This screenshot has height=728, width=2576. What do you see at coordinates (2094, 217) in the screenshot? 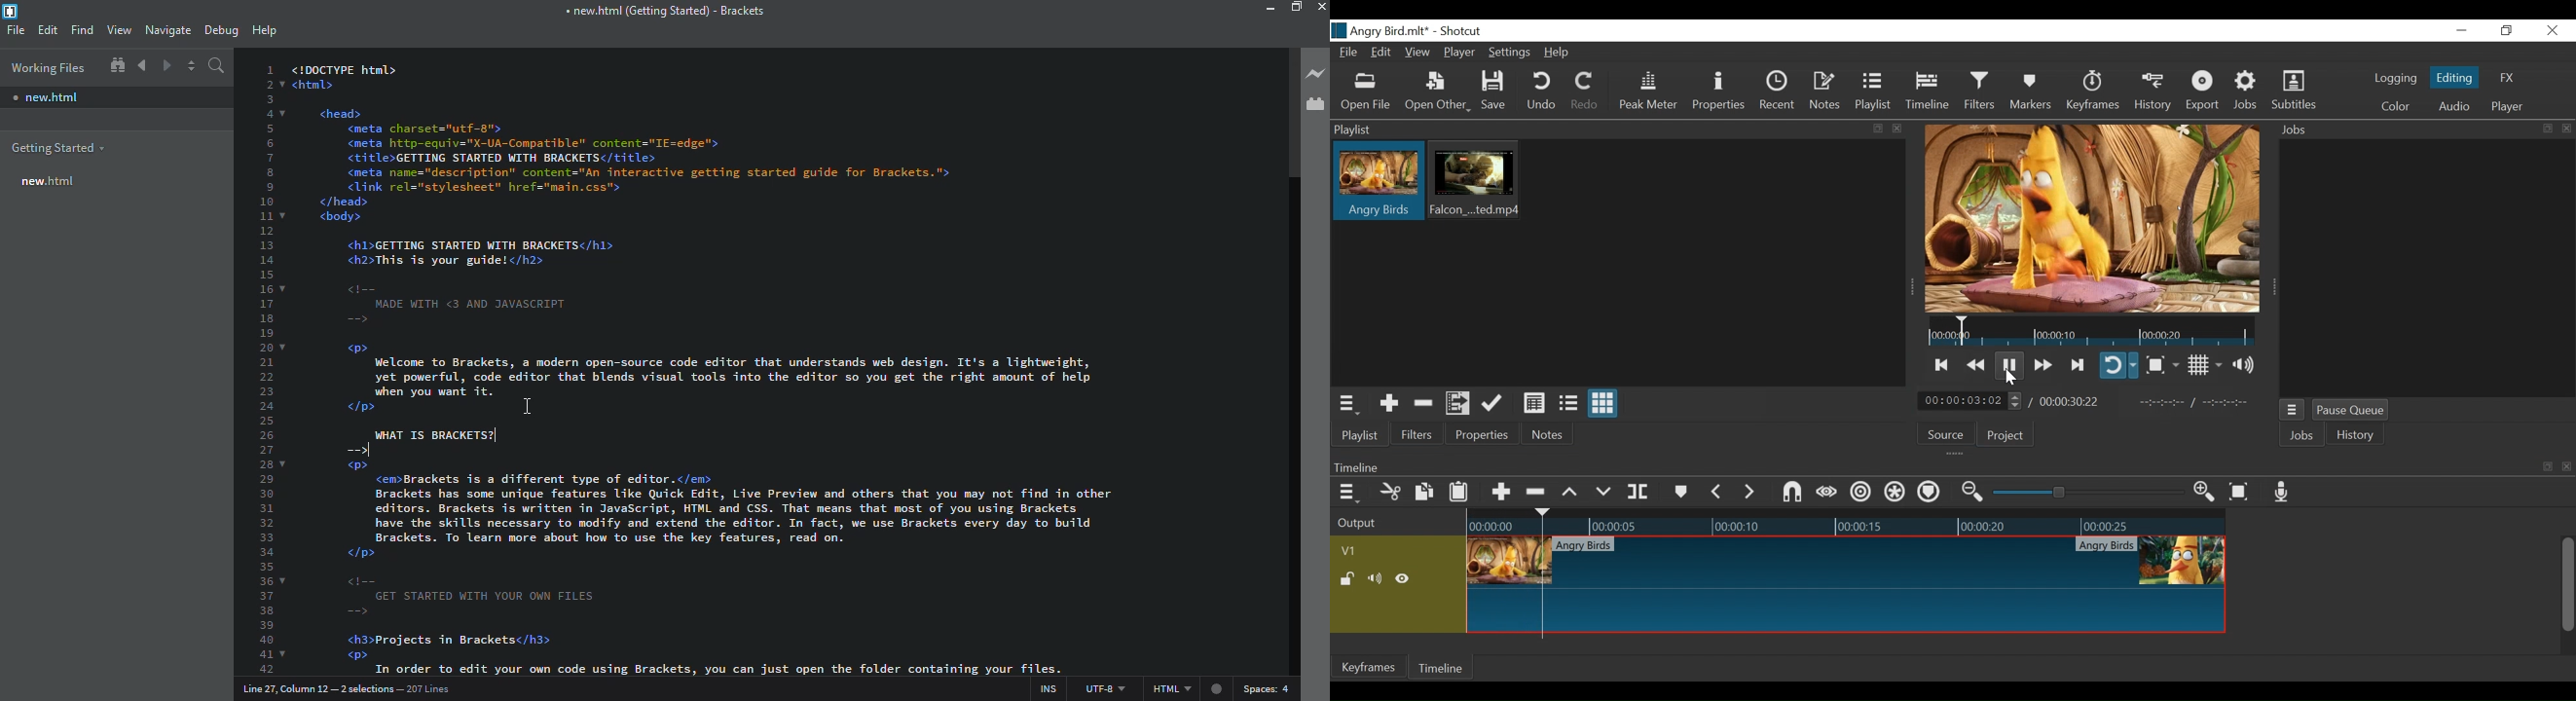
I see `Media Viewer` at bounding box center [2094, 217].